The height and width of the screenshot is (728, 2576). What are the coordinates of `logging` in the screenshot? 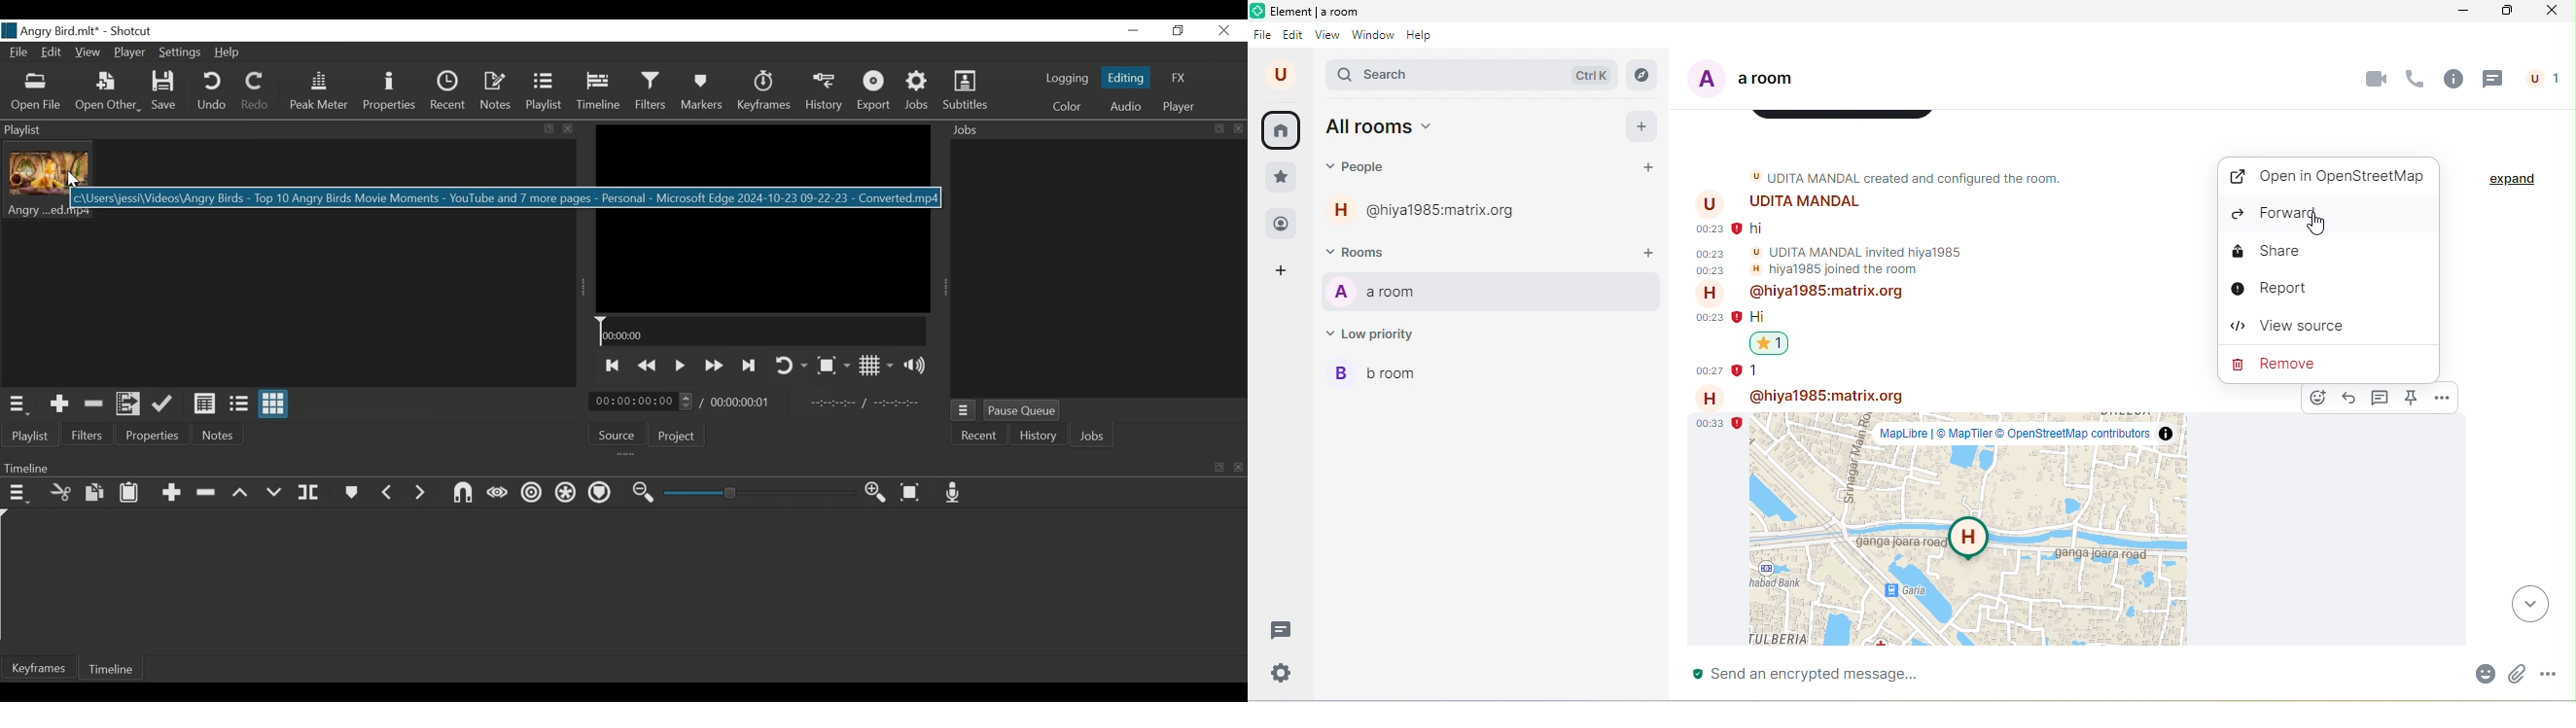 It's located at (1068, 79).